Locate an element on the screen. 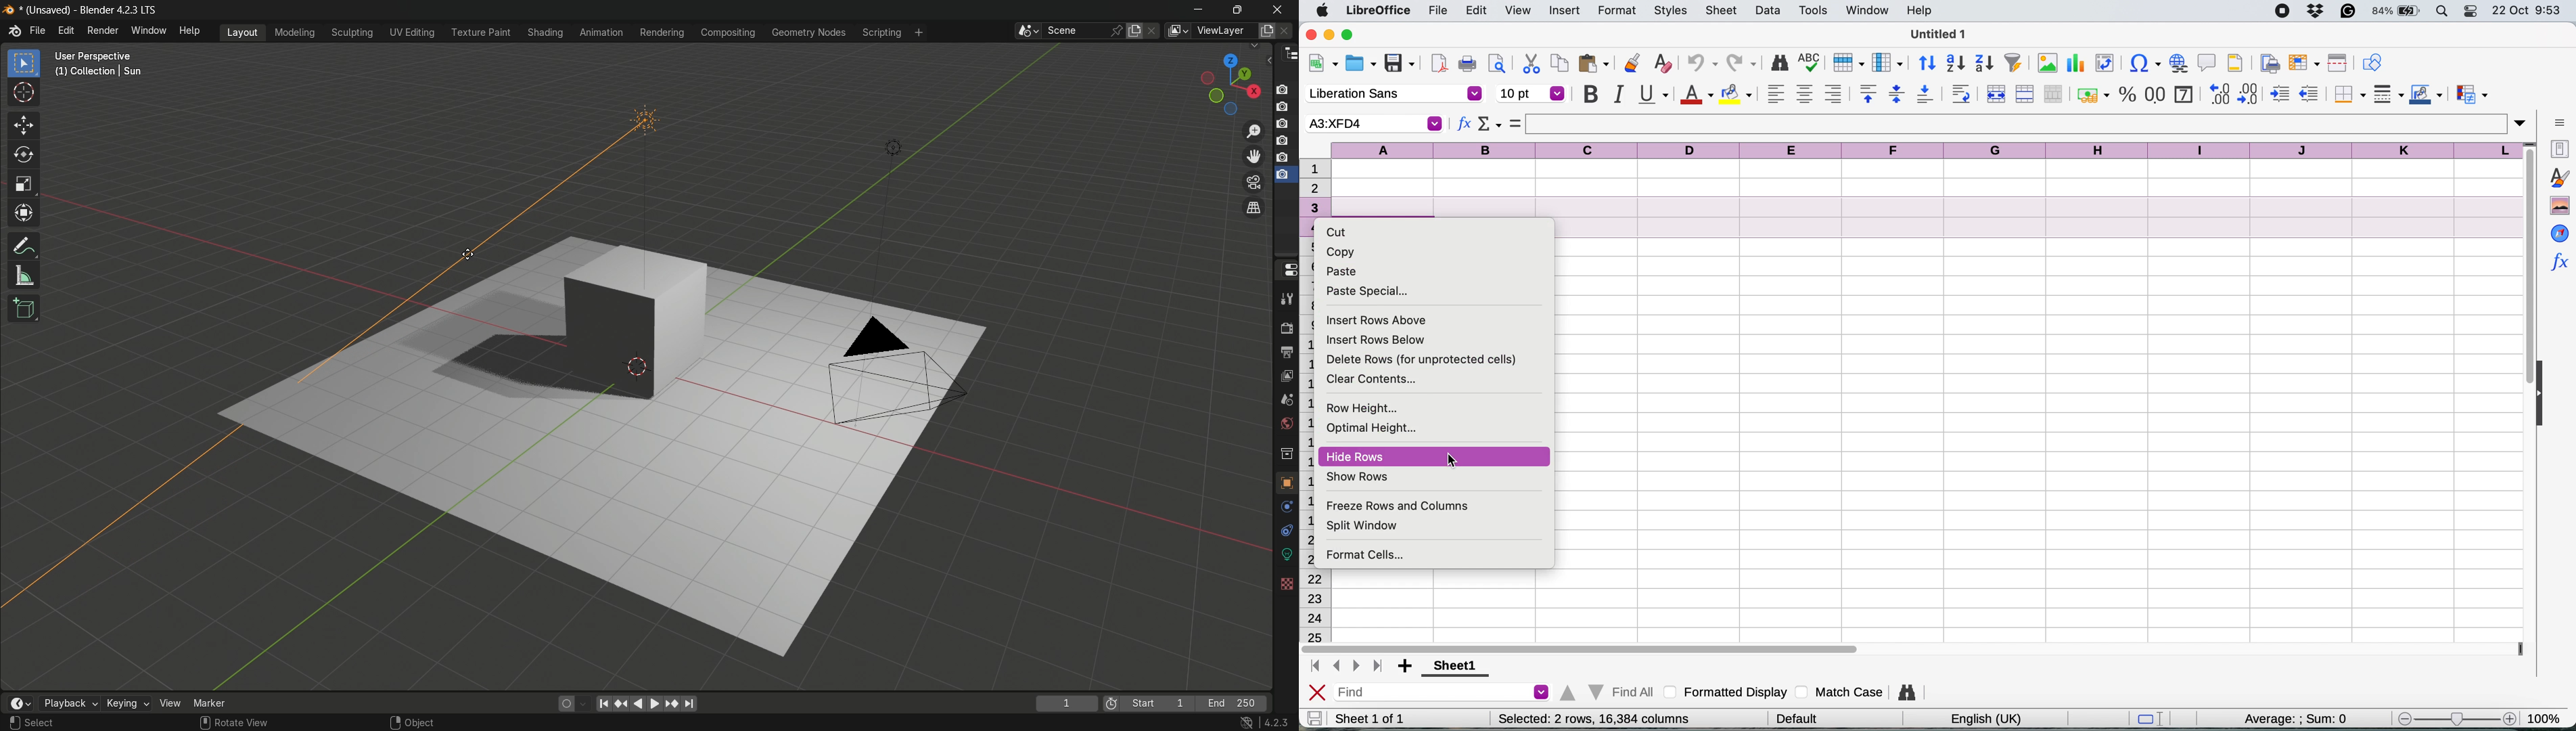  modeling is located at coordinates (294, 31).